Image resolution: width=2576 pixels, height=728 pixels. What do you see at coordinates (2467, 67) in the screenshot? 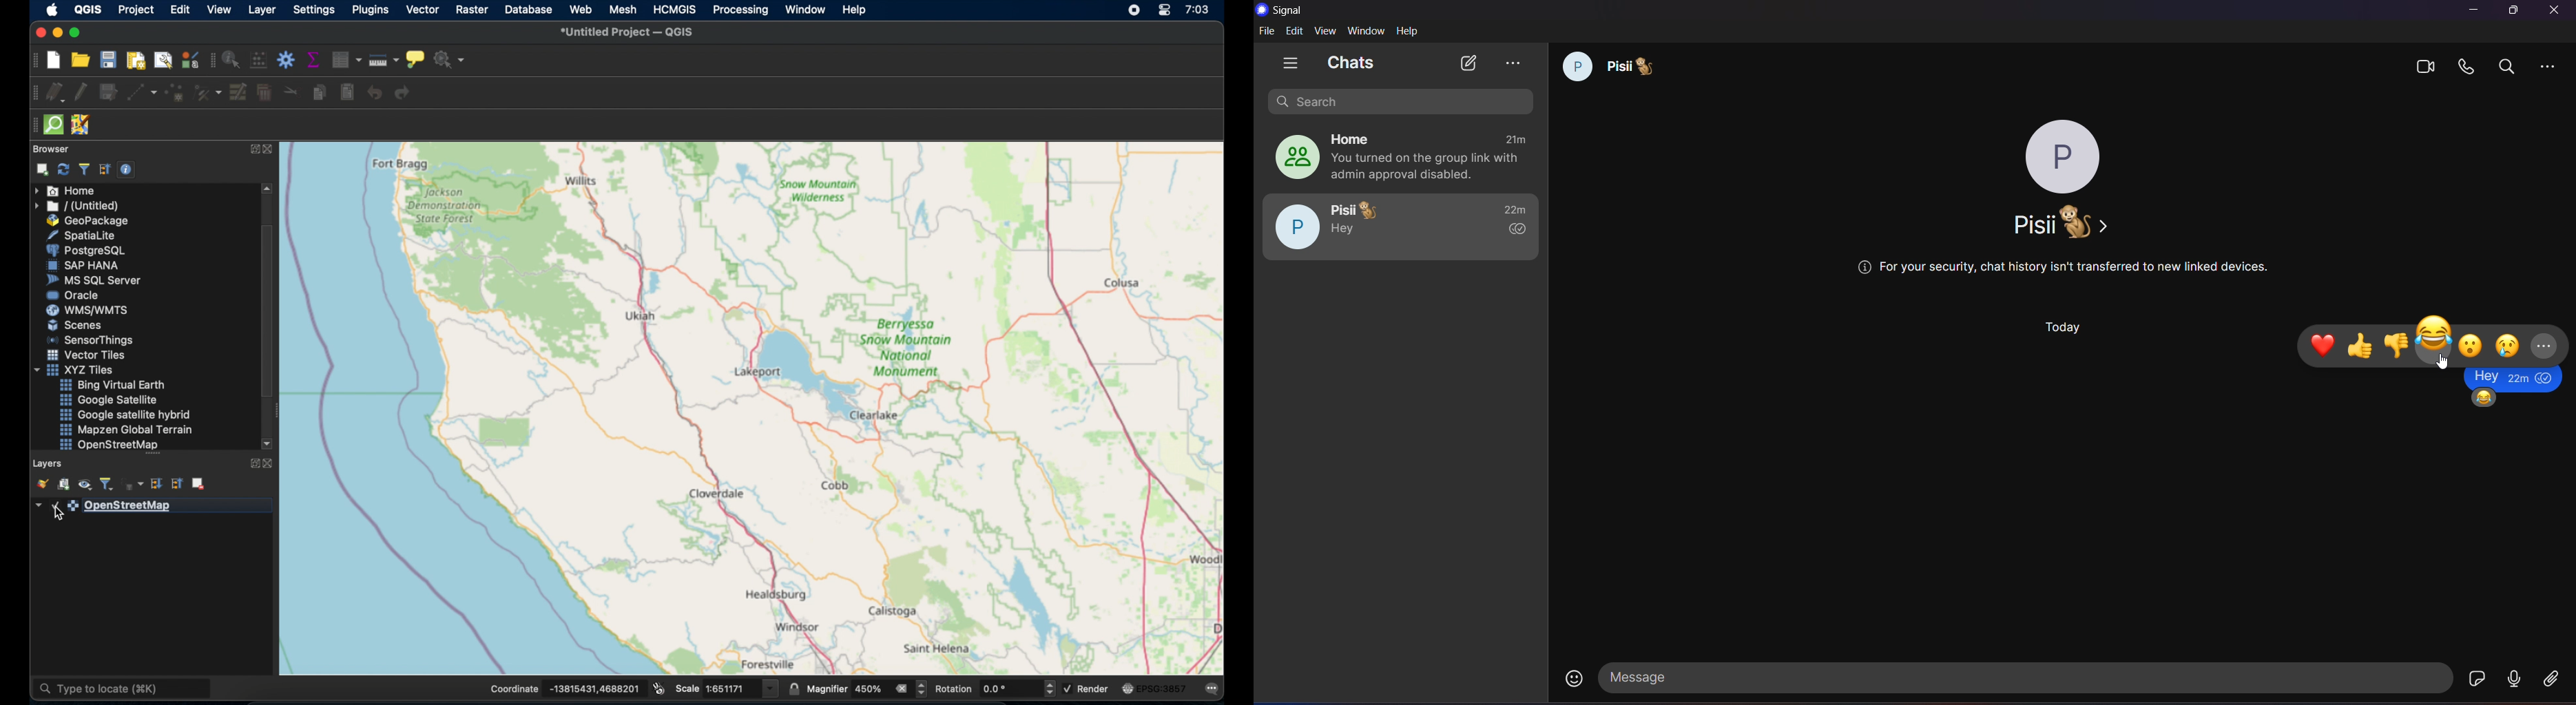
I see `calls` at bounding box center [2467, 67].